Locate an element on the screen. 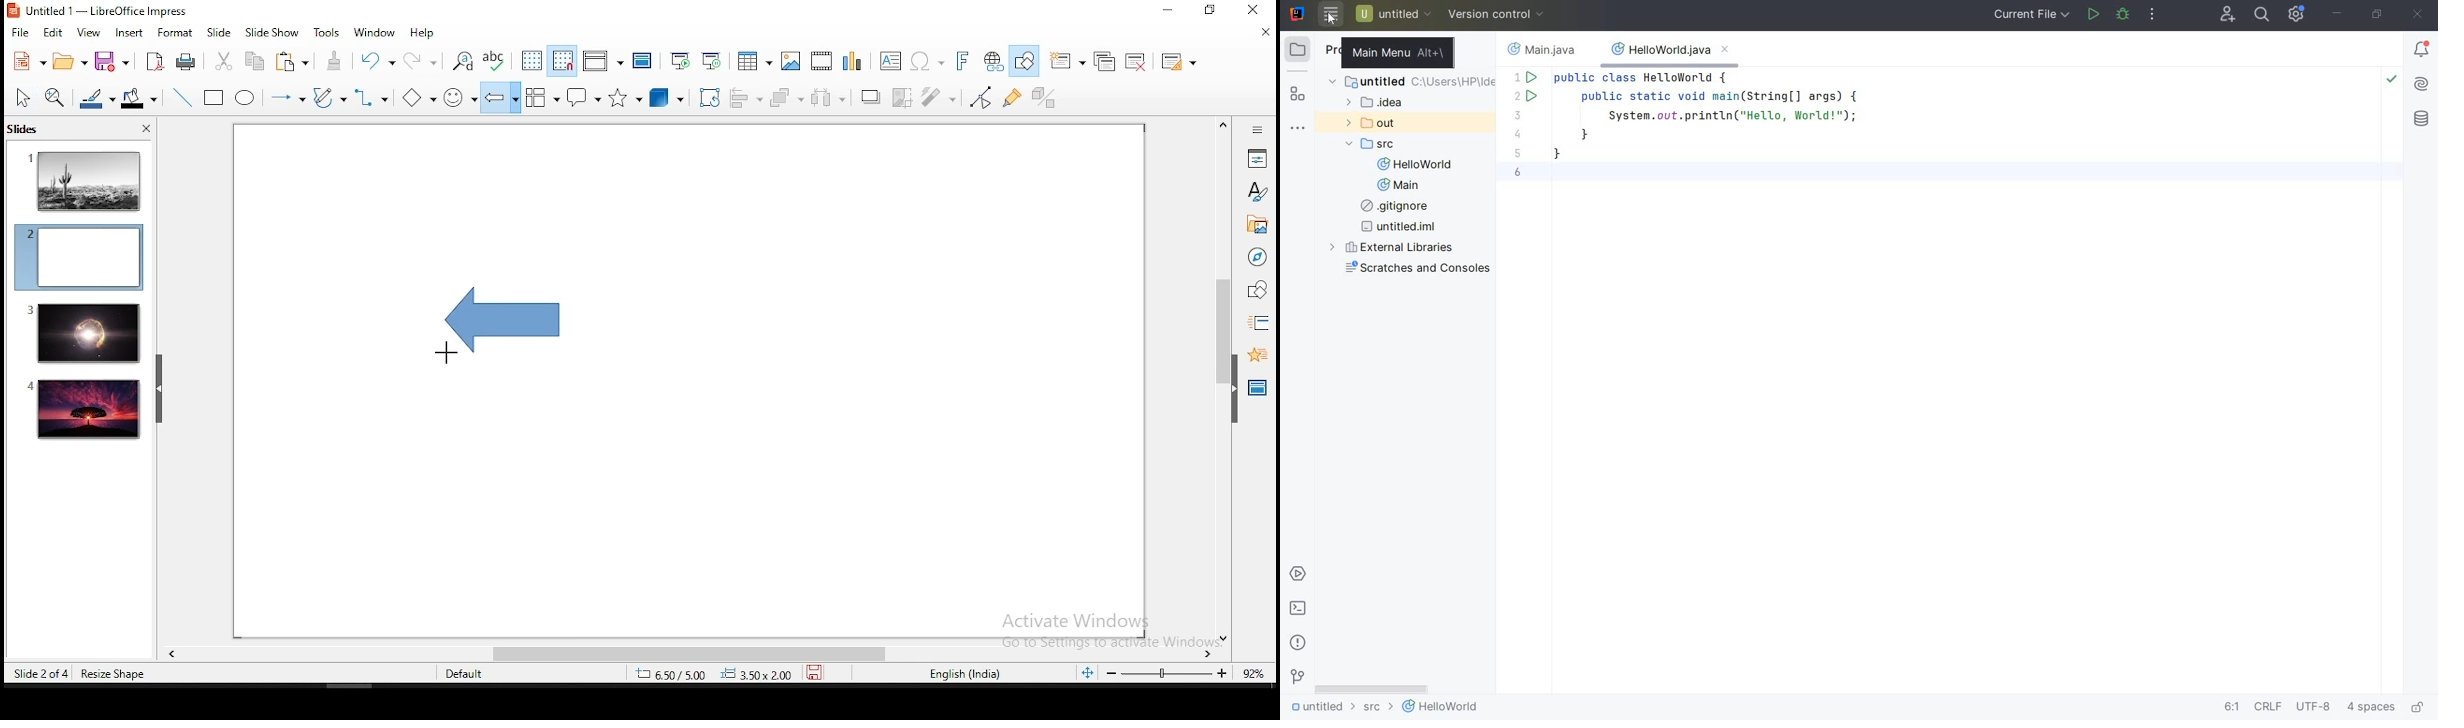 This screenshot has width=2464, height=728. format is located at coordinates (174, 32).